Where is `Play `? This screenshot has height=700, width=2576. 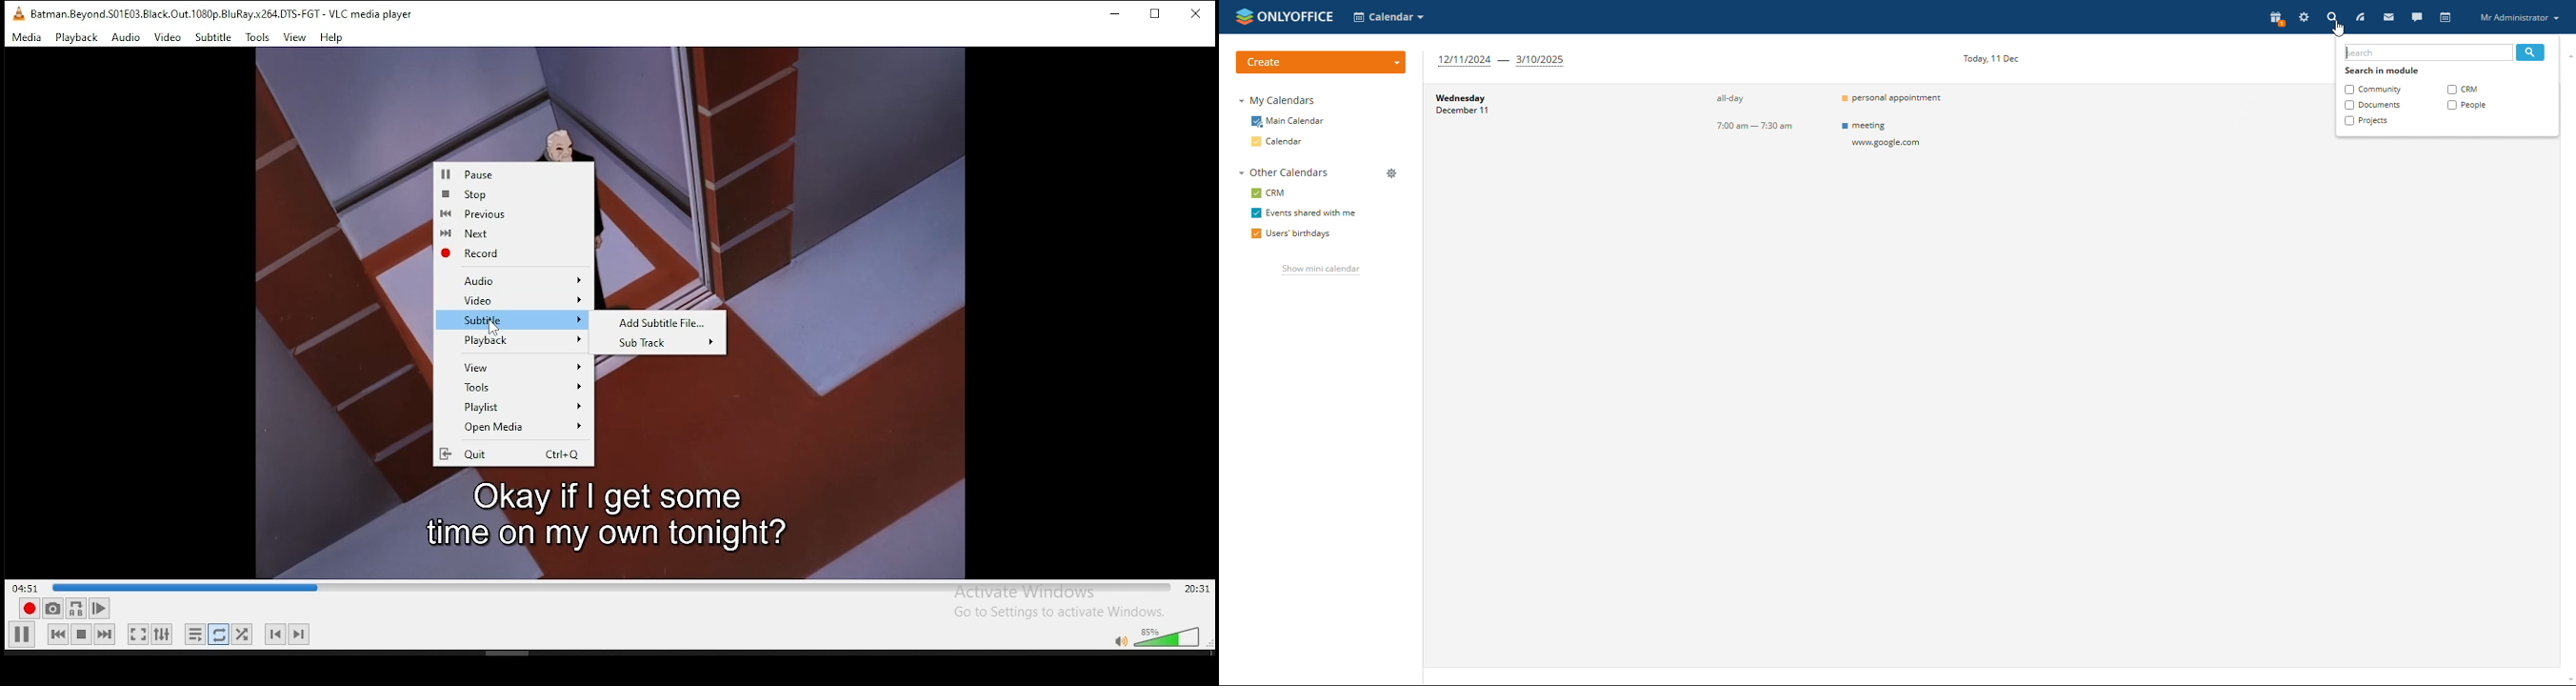 Play  is located at coordinates (102, 609).